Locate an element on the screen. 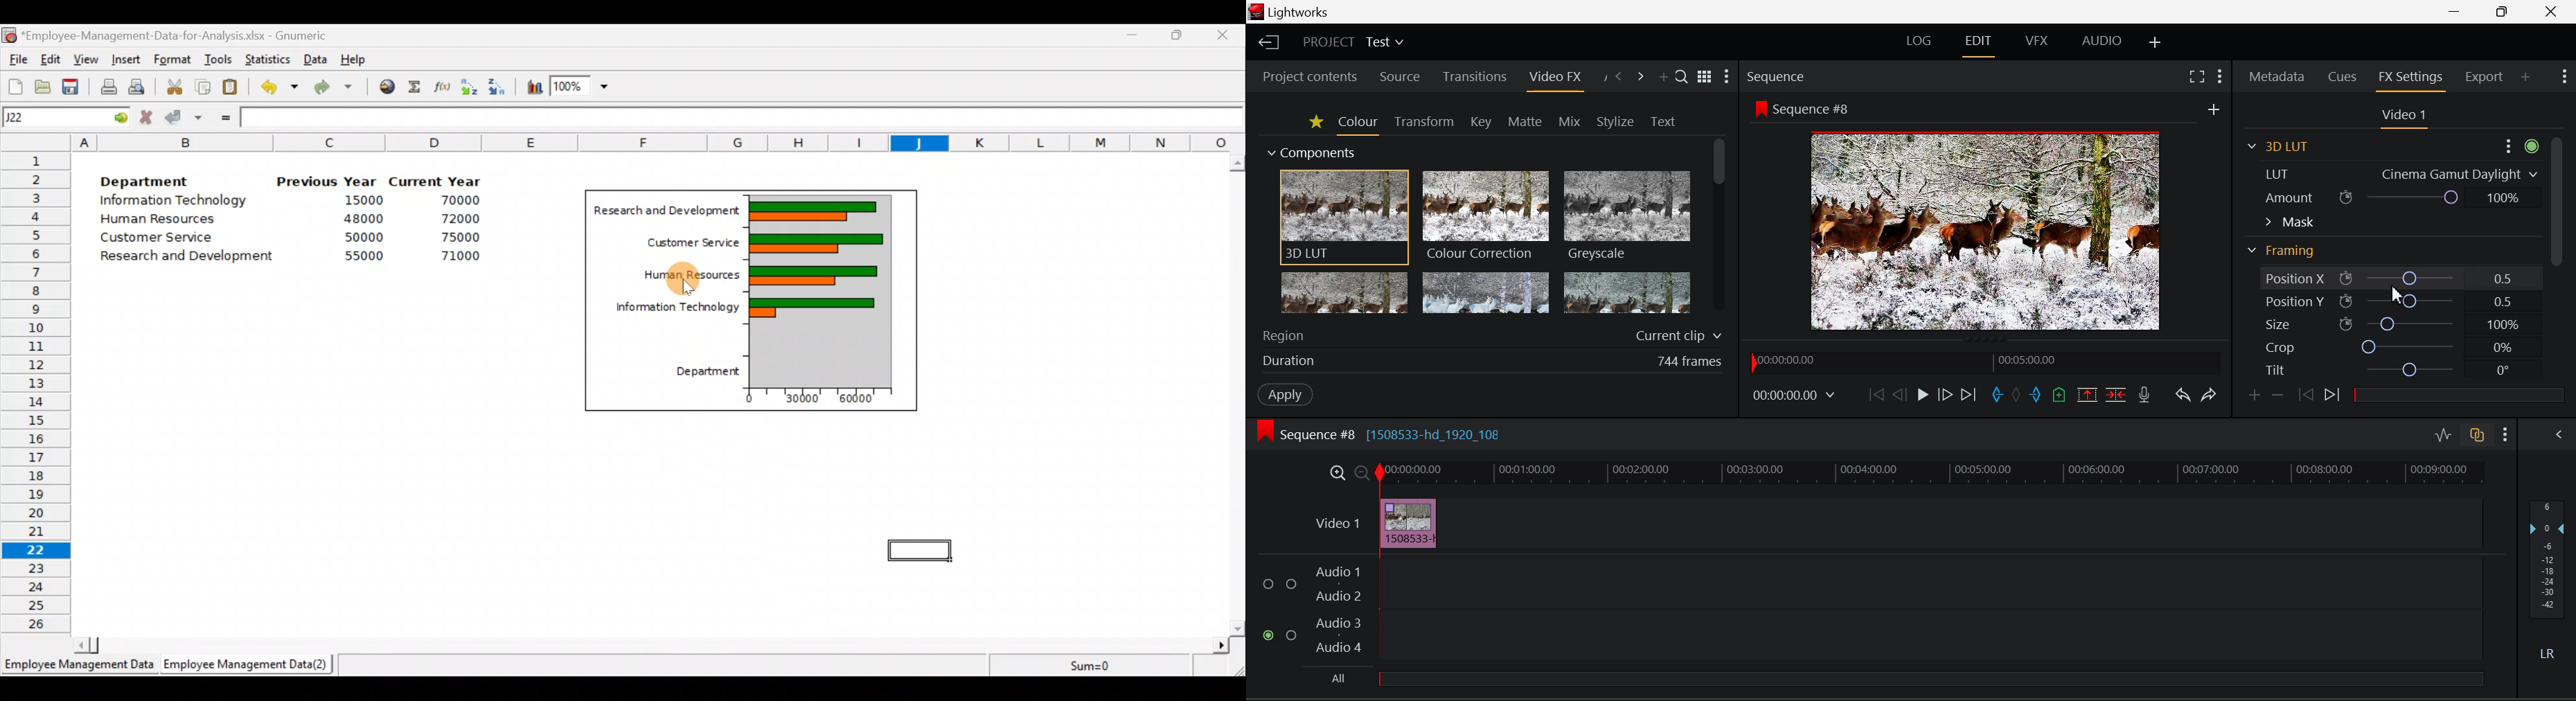 Image resolution: width=2576 pixels, height=728 pixels. ‘Employee-Management-Data-for-Analysis.xlsx - Gnumeric is located at coordinates (188, 36).